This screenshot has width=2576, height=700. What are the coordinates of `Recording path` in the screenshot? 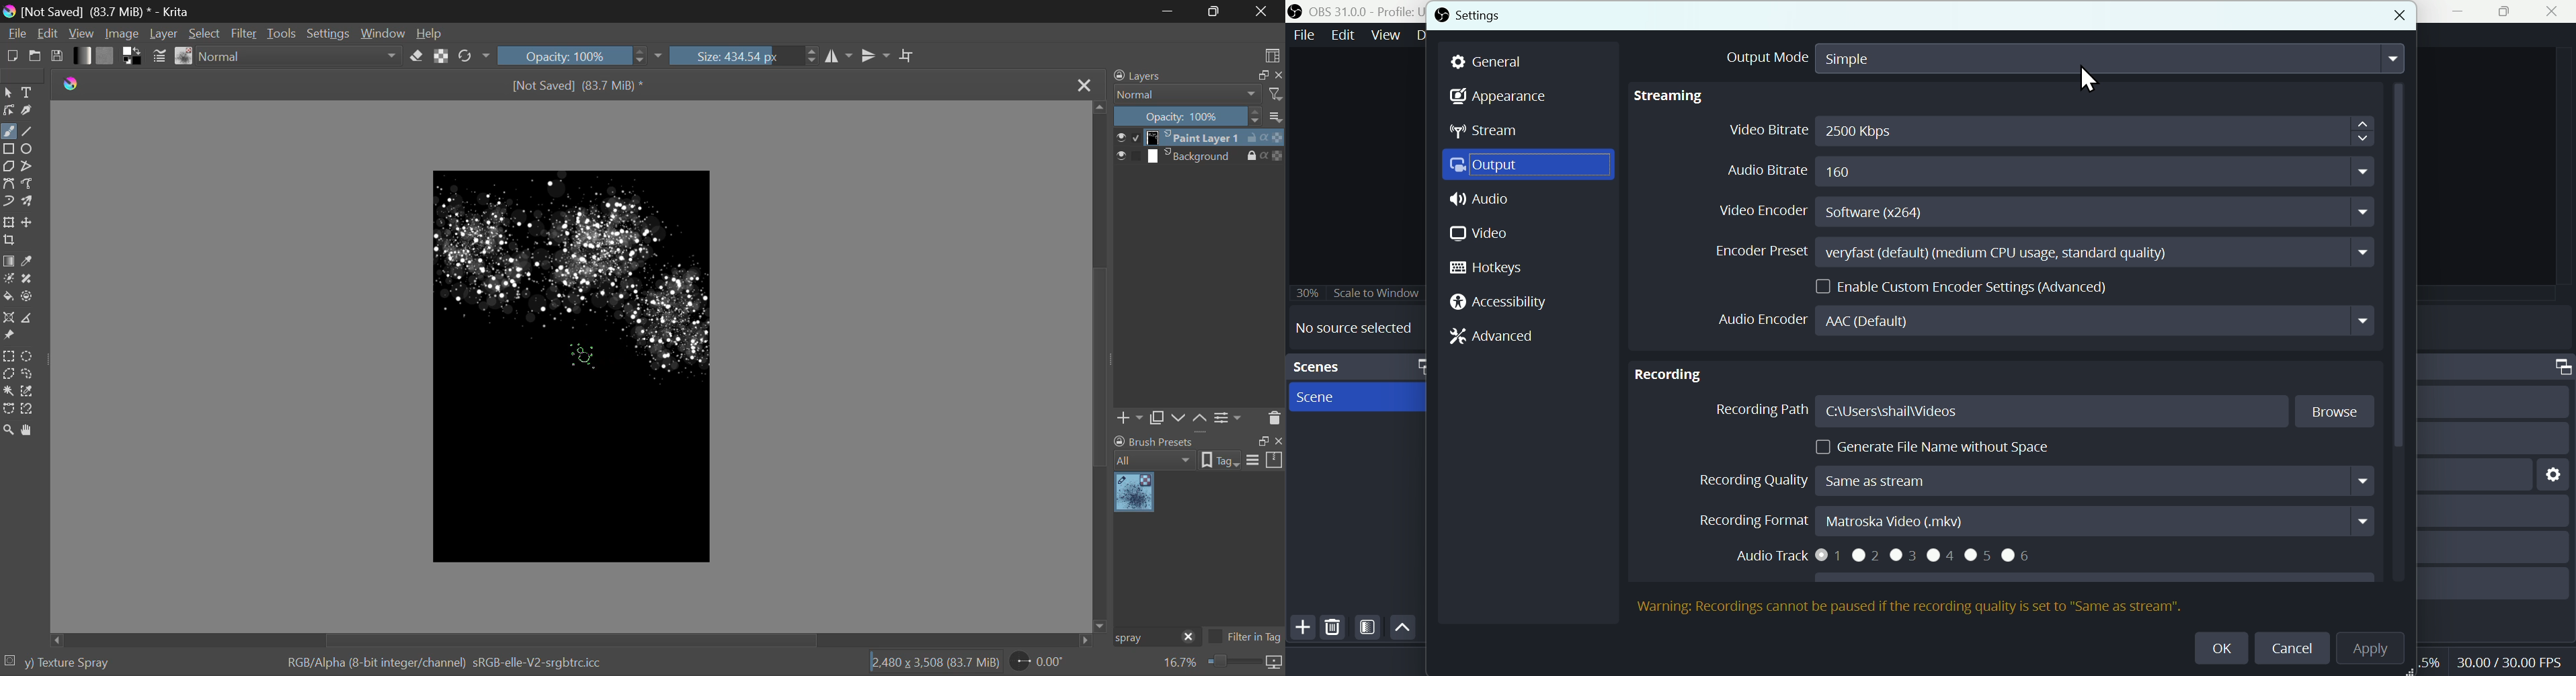 It's located at (1985, 411).